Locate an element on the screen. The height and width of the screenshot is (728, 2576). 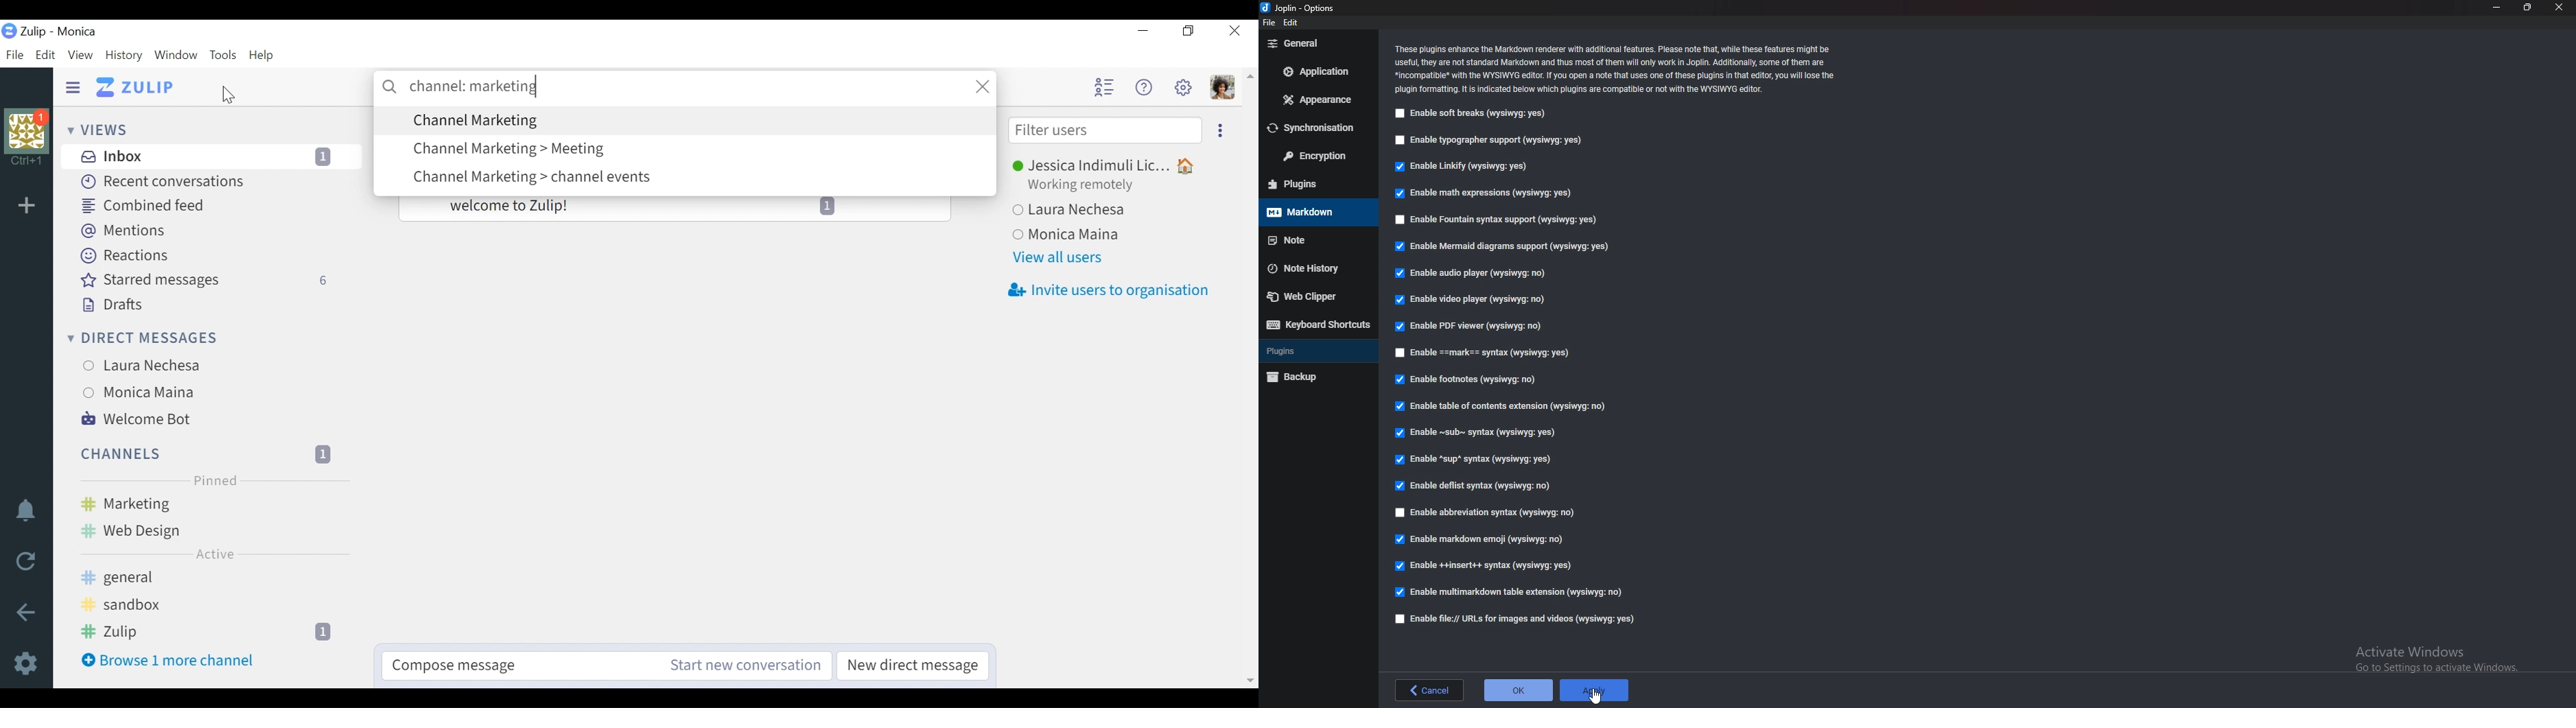
backup is located at coordinates (1310, 377).